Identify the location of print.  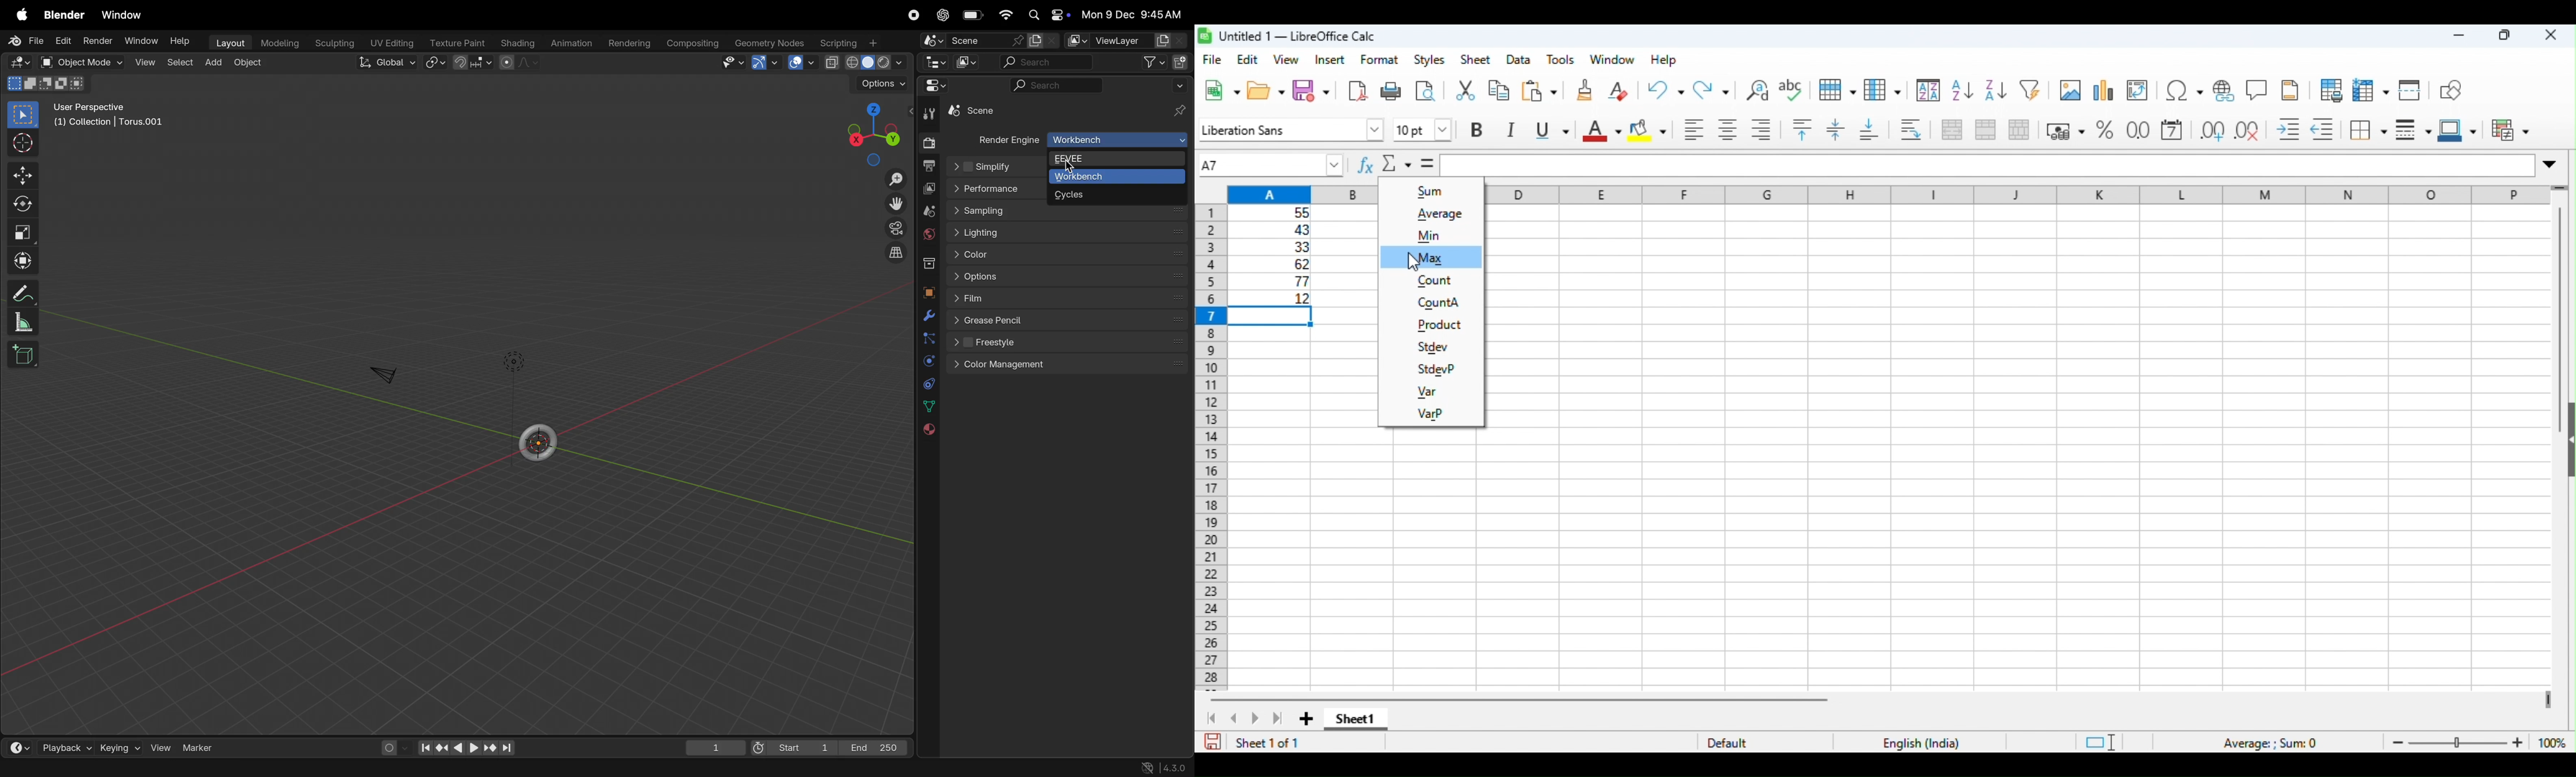
(1392, 91).